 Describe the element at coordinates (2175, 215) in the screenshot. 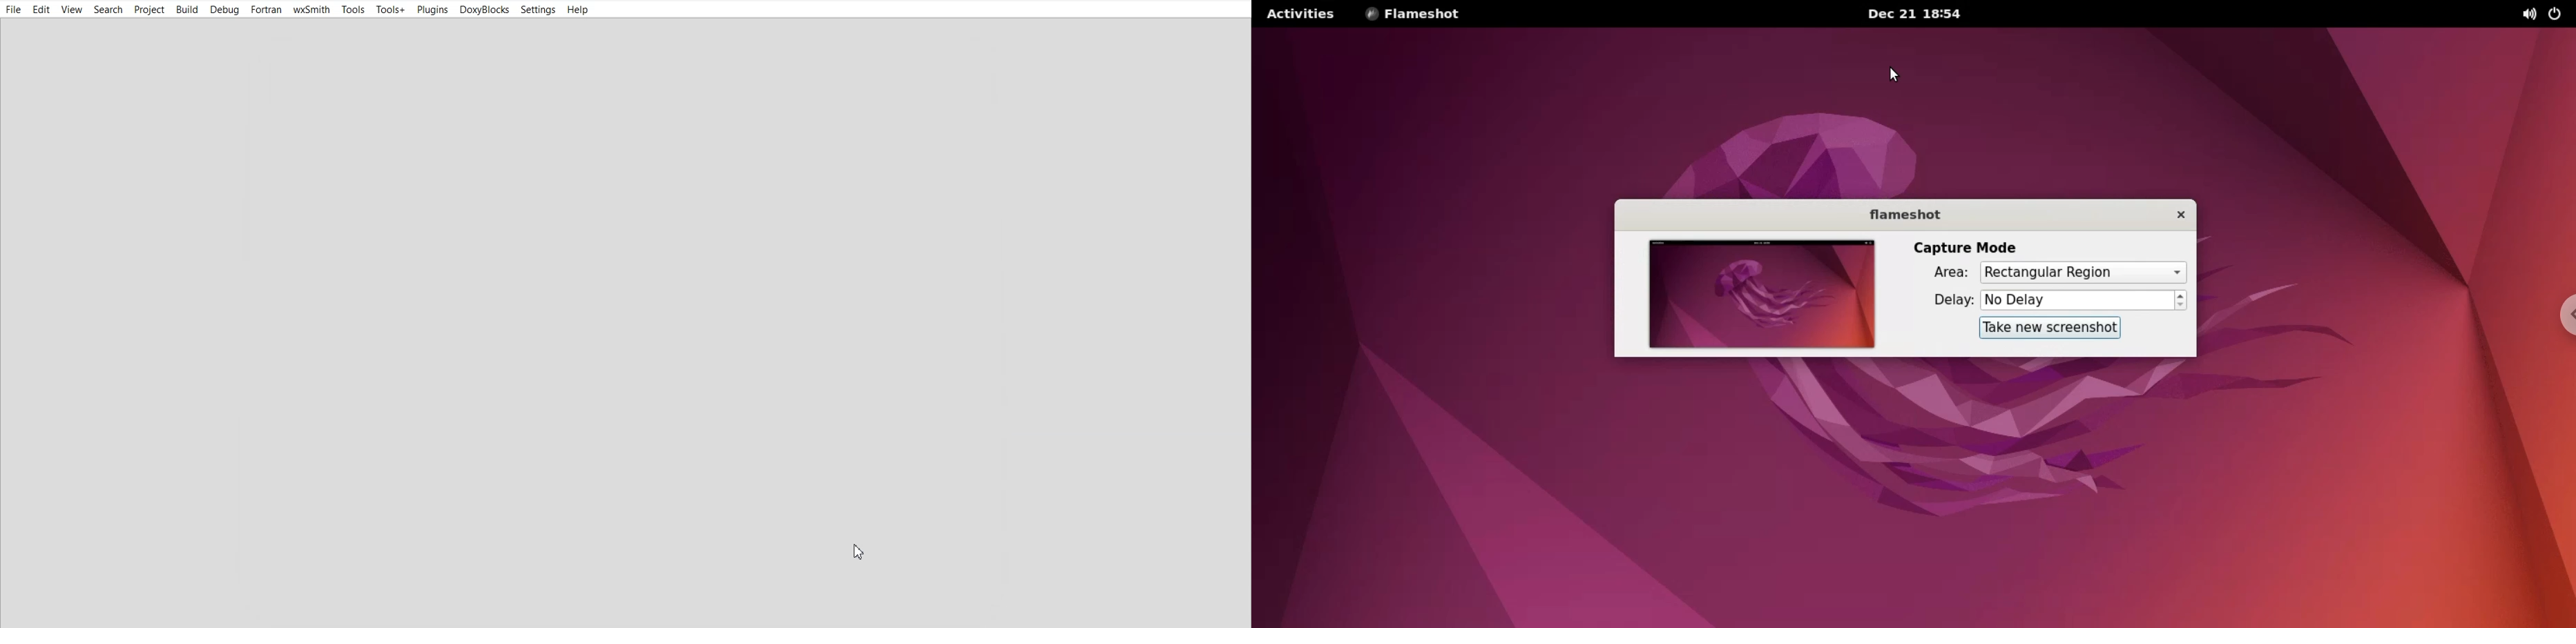

I see `close` at that location.